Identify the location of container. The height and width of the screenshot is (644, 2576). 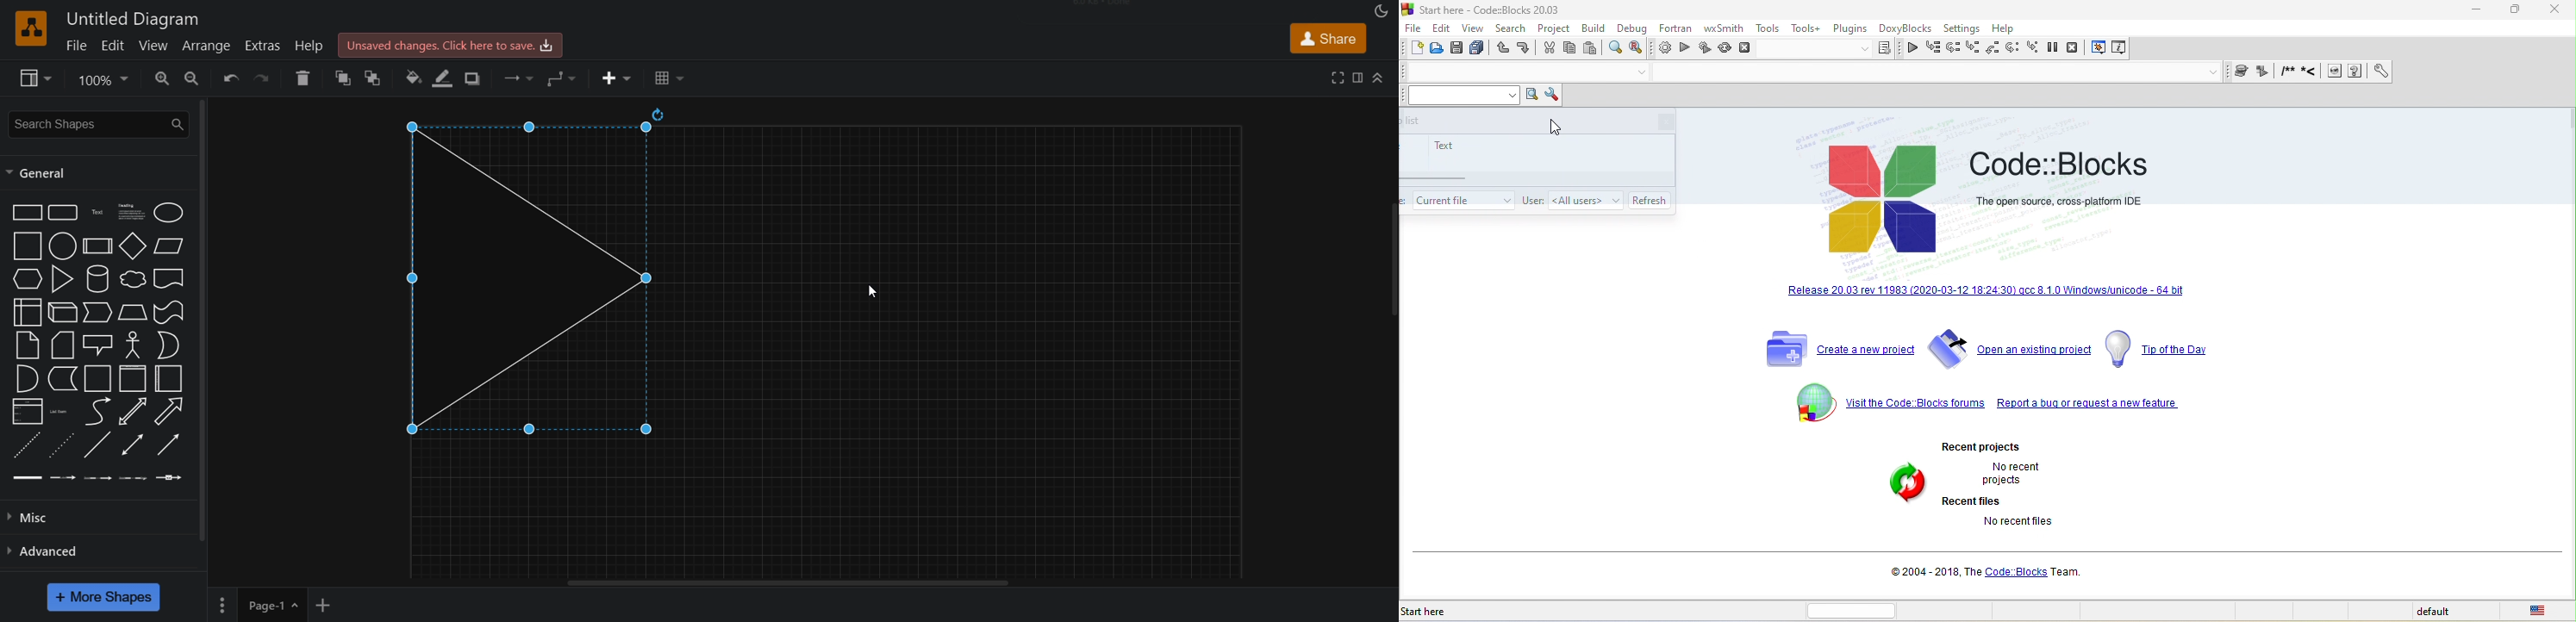
(170, 379).